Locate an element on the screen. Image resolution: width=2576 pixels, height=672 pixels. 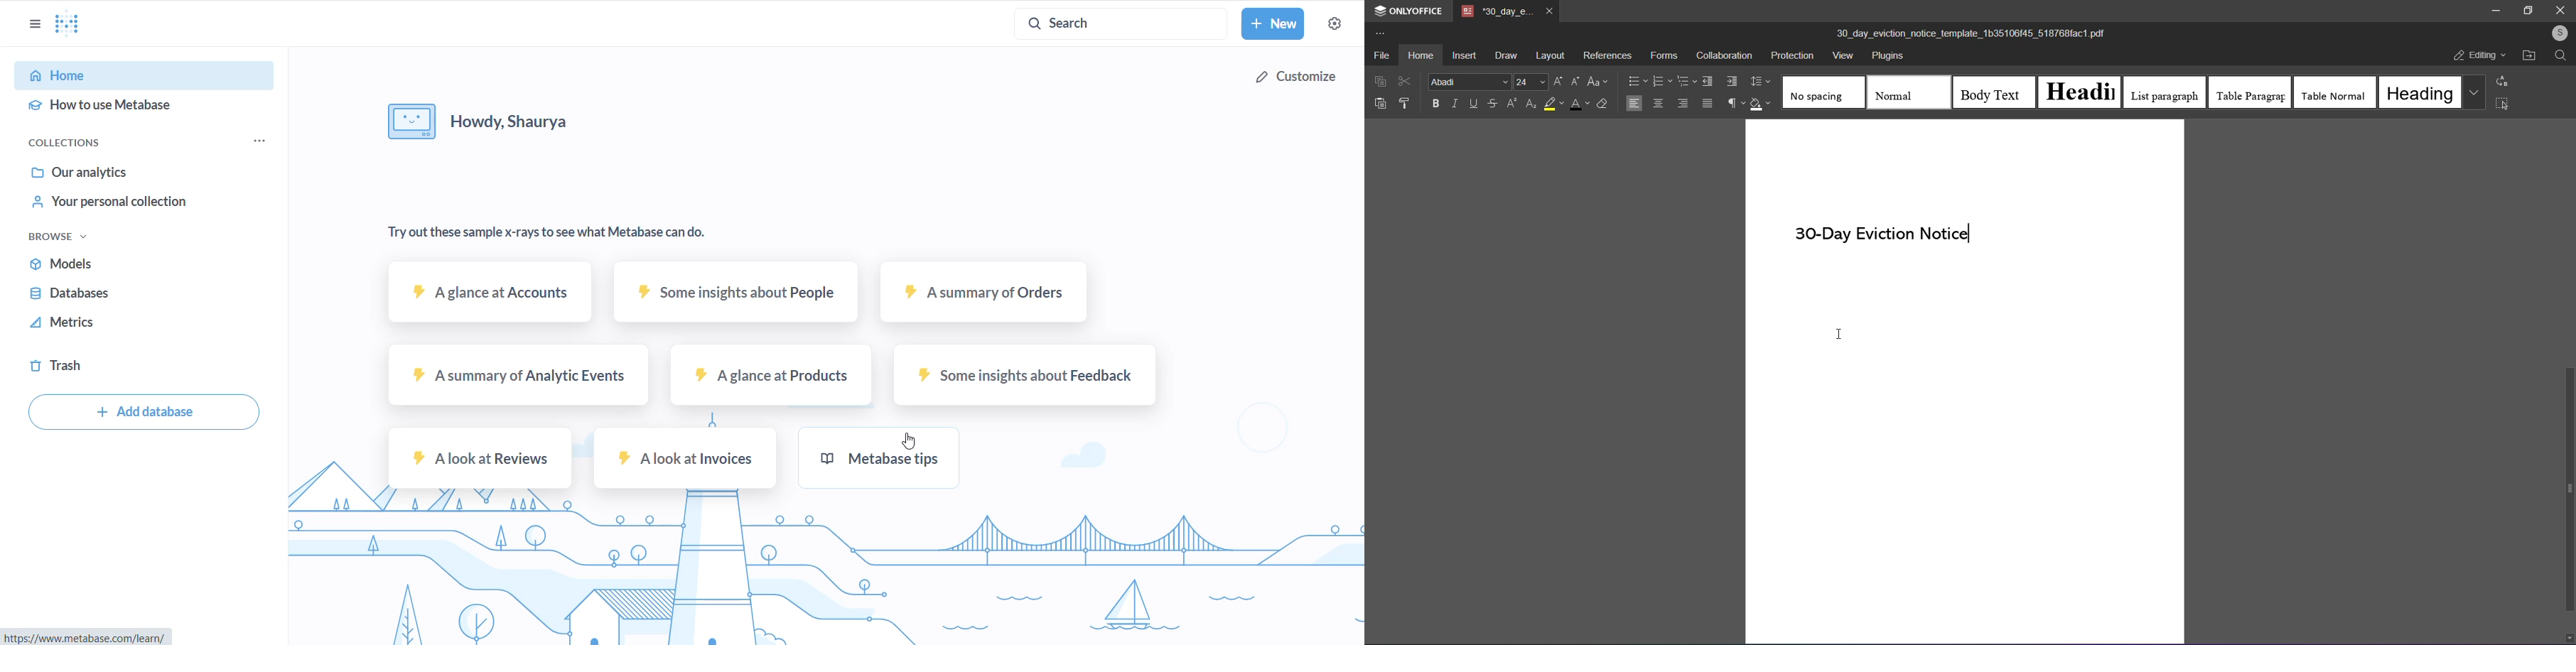
editing is located at coordinates (2480, 56).